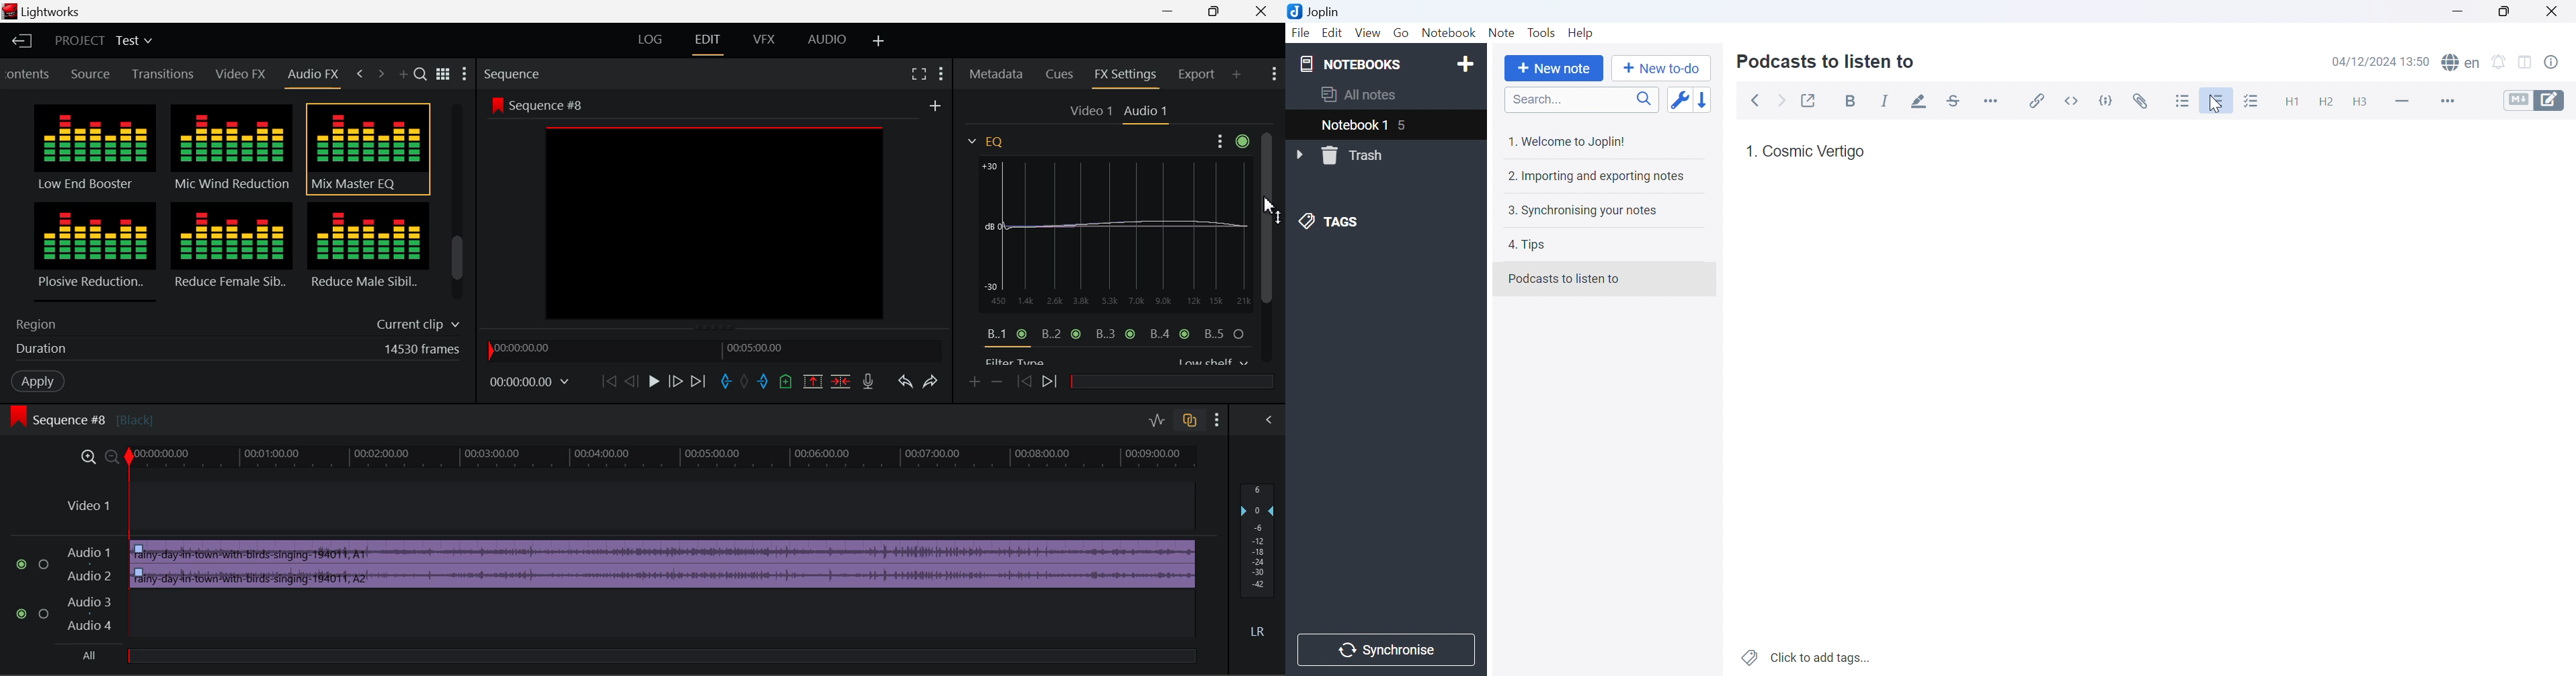 This screenshot has width=2576, height=700. Describe the element at coordinates (360, 72) in the screenshot. I see `Previous Tab` at that location.